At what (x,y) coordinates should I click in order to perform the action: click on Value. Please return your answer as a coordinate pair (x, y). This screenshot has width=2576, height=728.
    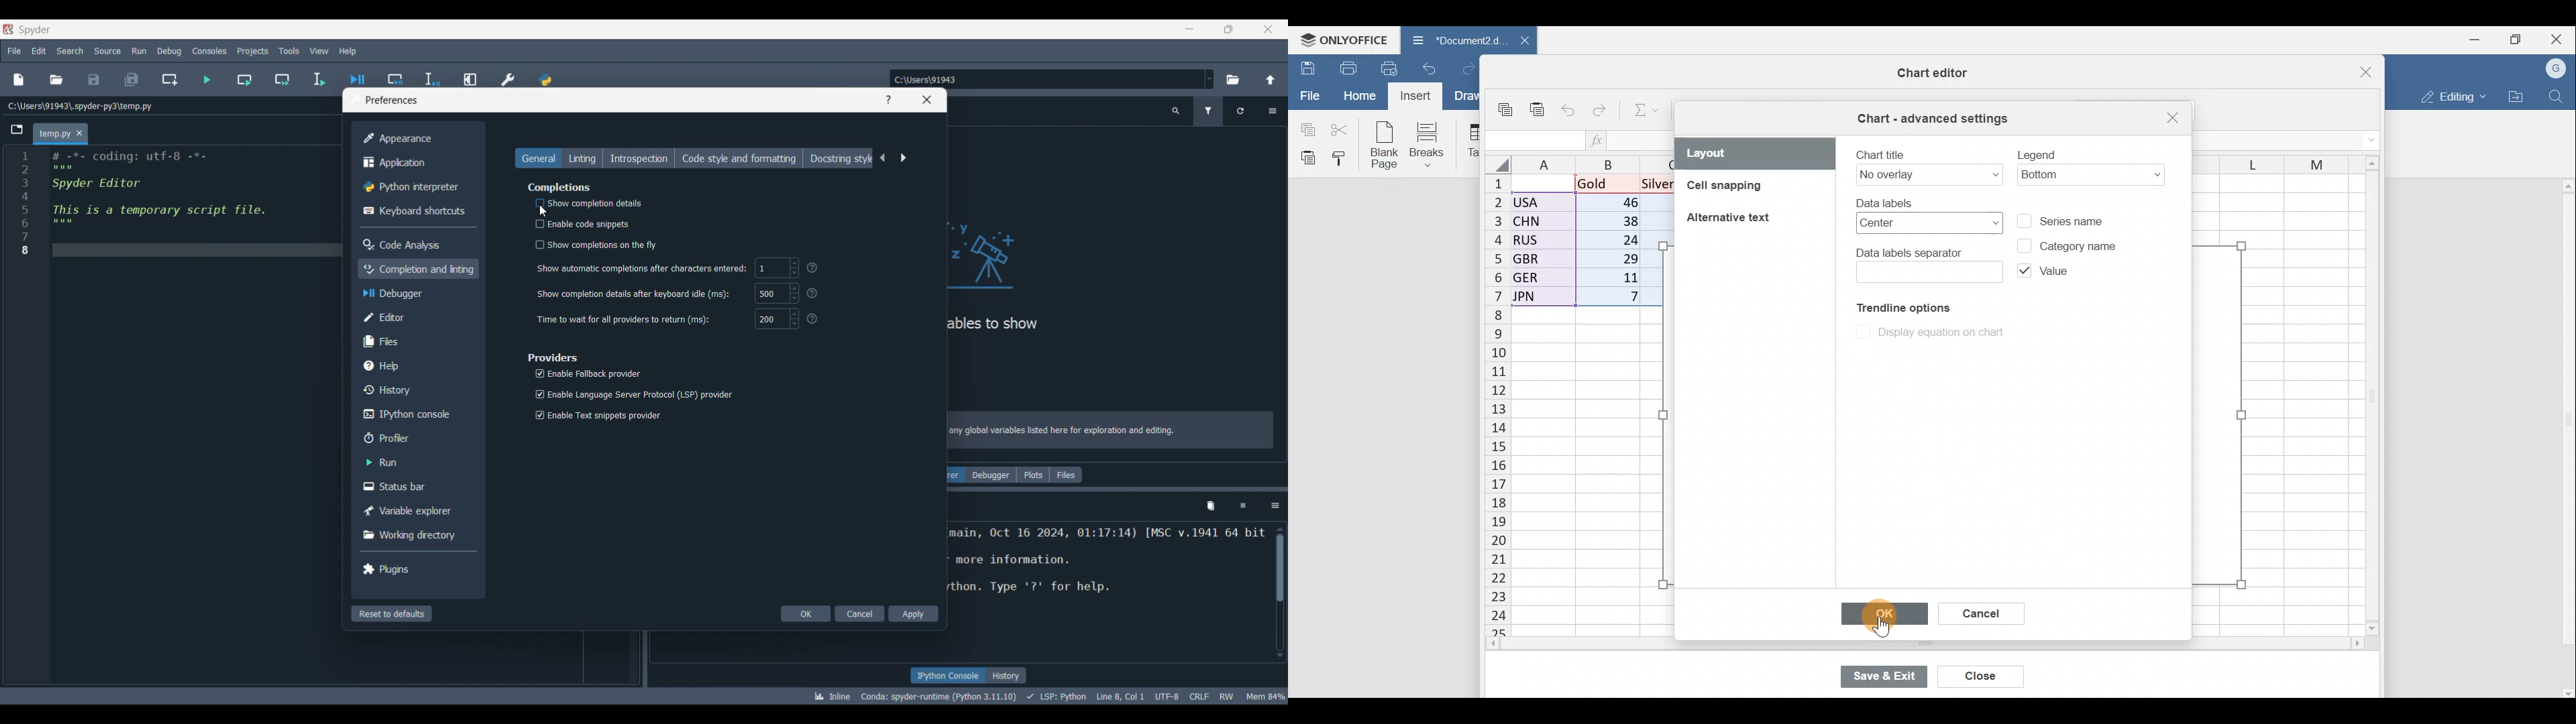
    Looking at the image, I should click on (2042, 273).